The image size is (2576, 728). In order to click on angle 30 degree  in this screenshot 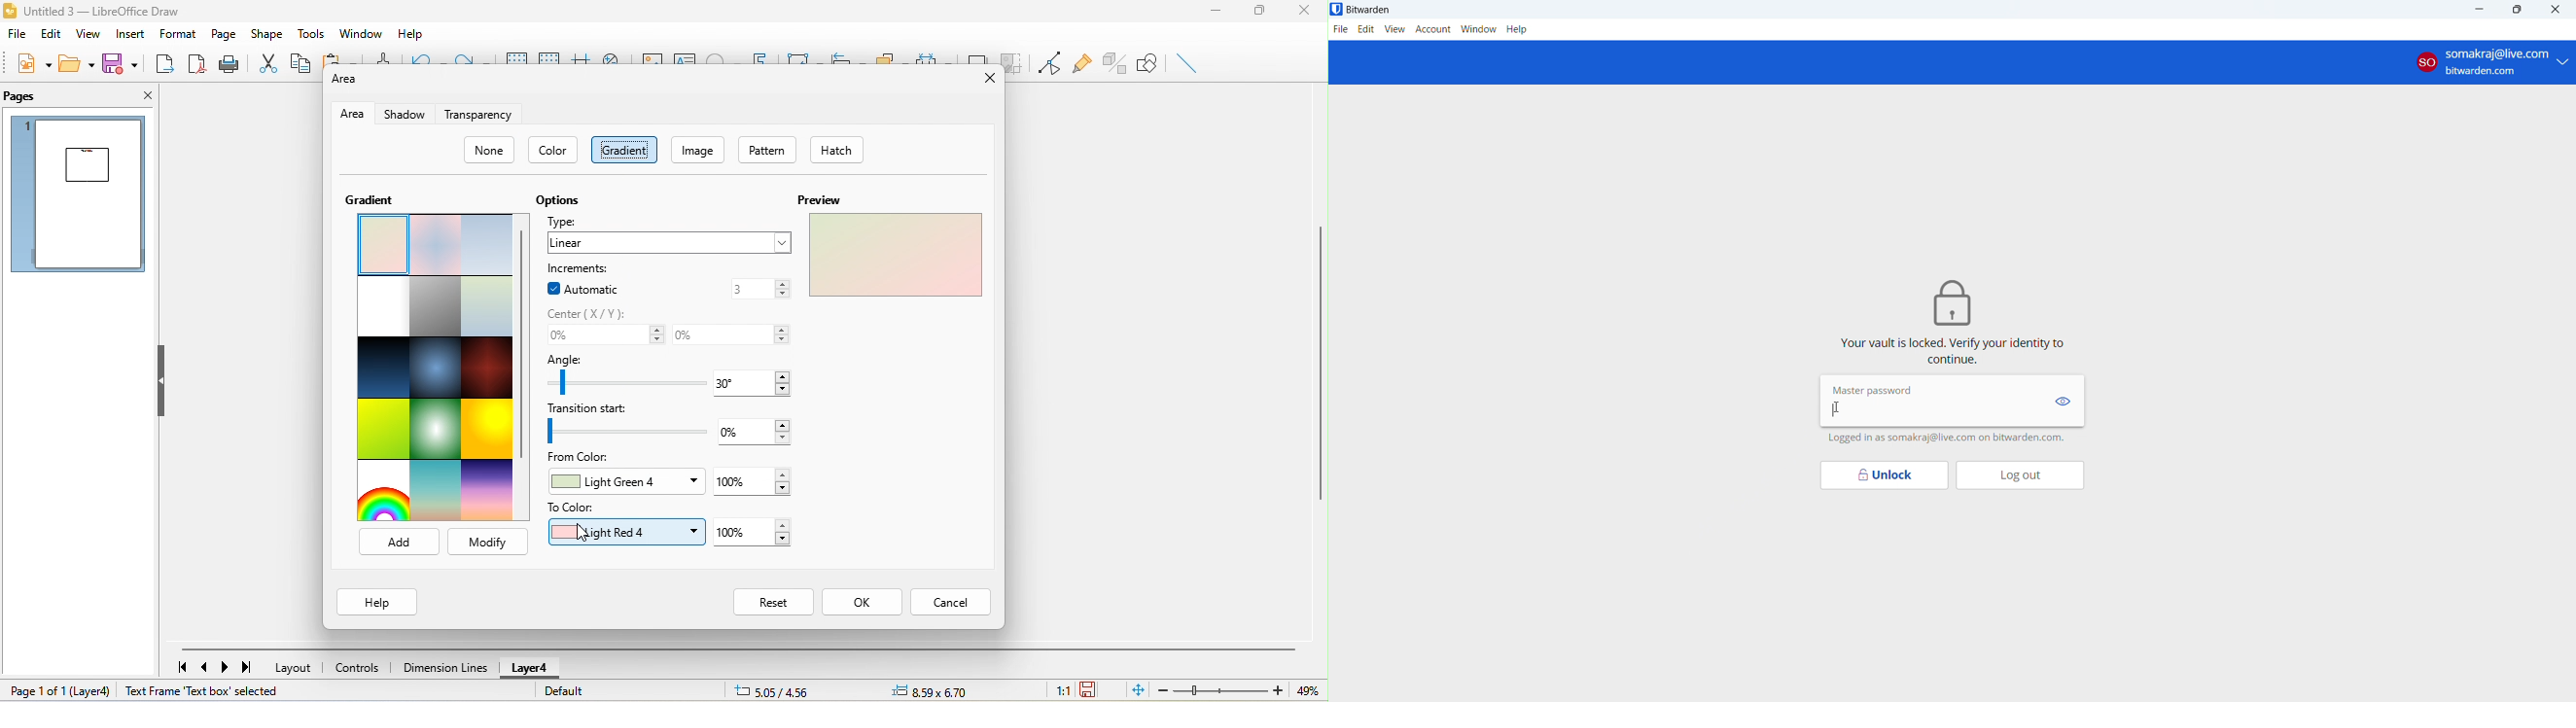, I will do `click(760, 382)`.